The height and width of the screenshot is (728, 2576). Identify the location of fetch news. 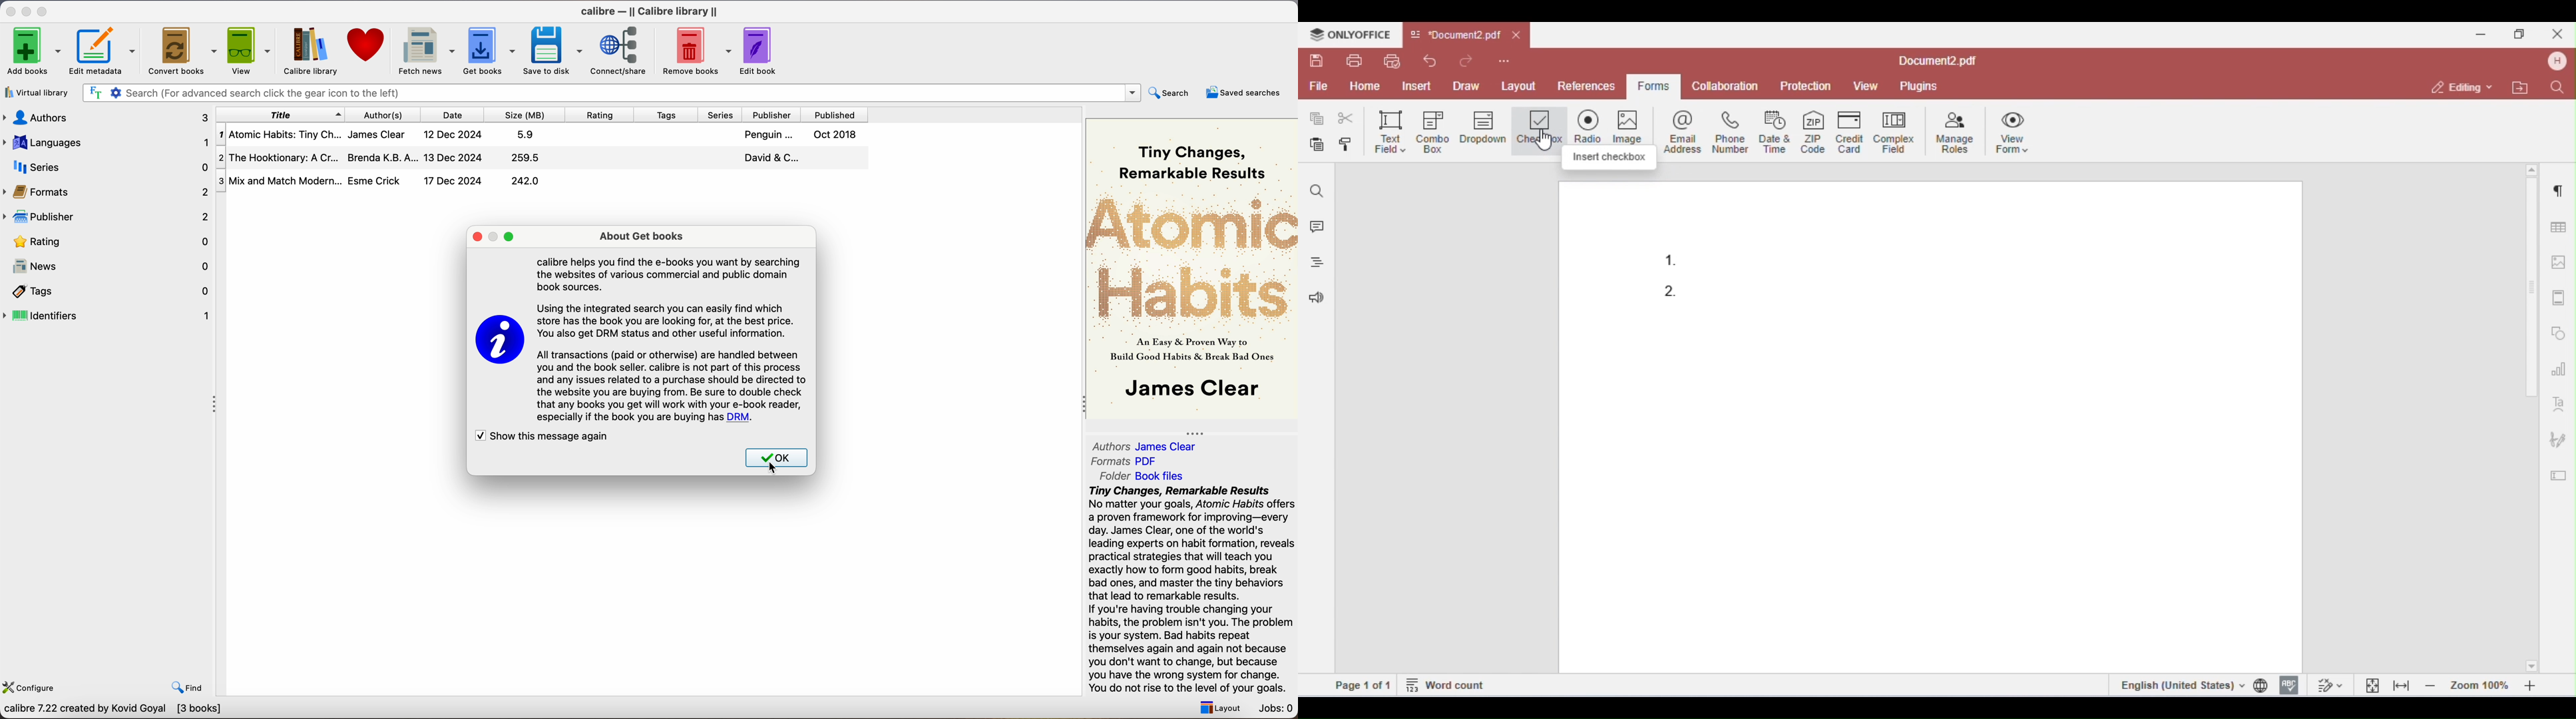
(424, 51).